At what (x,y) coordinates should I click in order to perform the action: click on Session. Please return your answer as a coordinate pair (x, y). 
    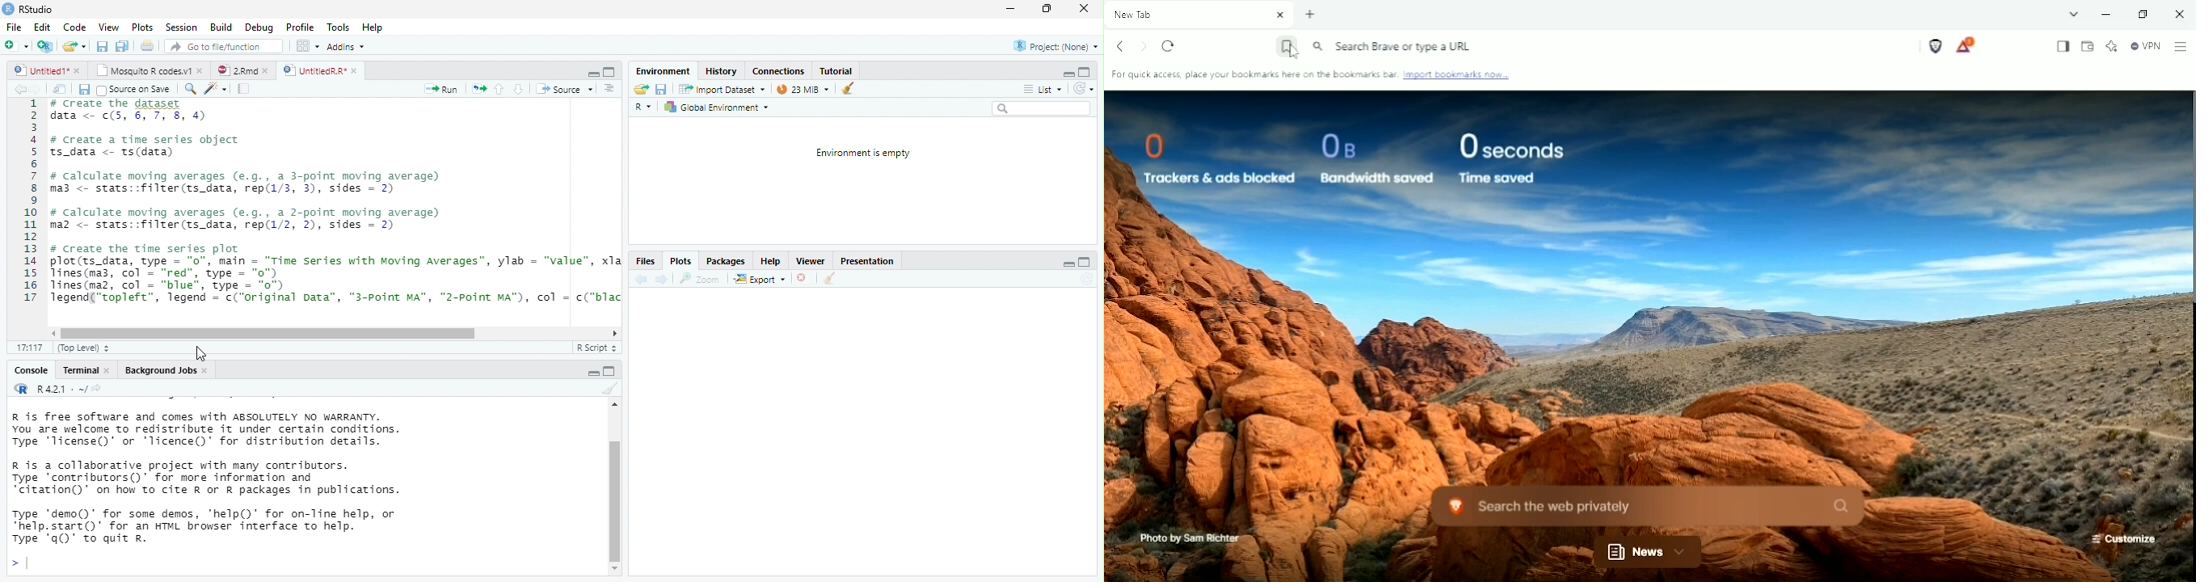
    Looking at the image, I should click on (181, 27).